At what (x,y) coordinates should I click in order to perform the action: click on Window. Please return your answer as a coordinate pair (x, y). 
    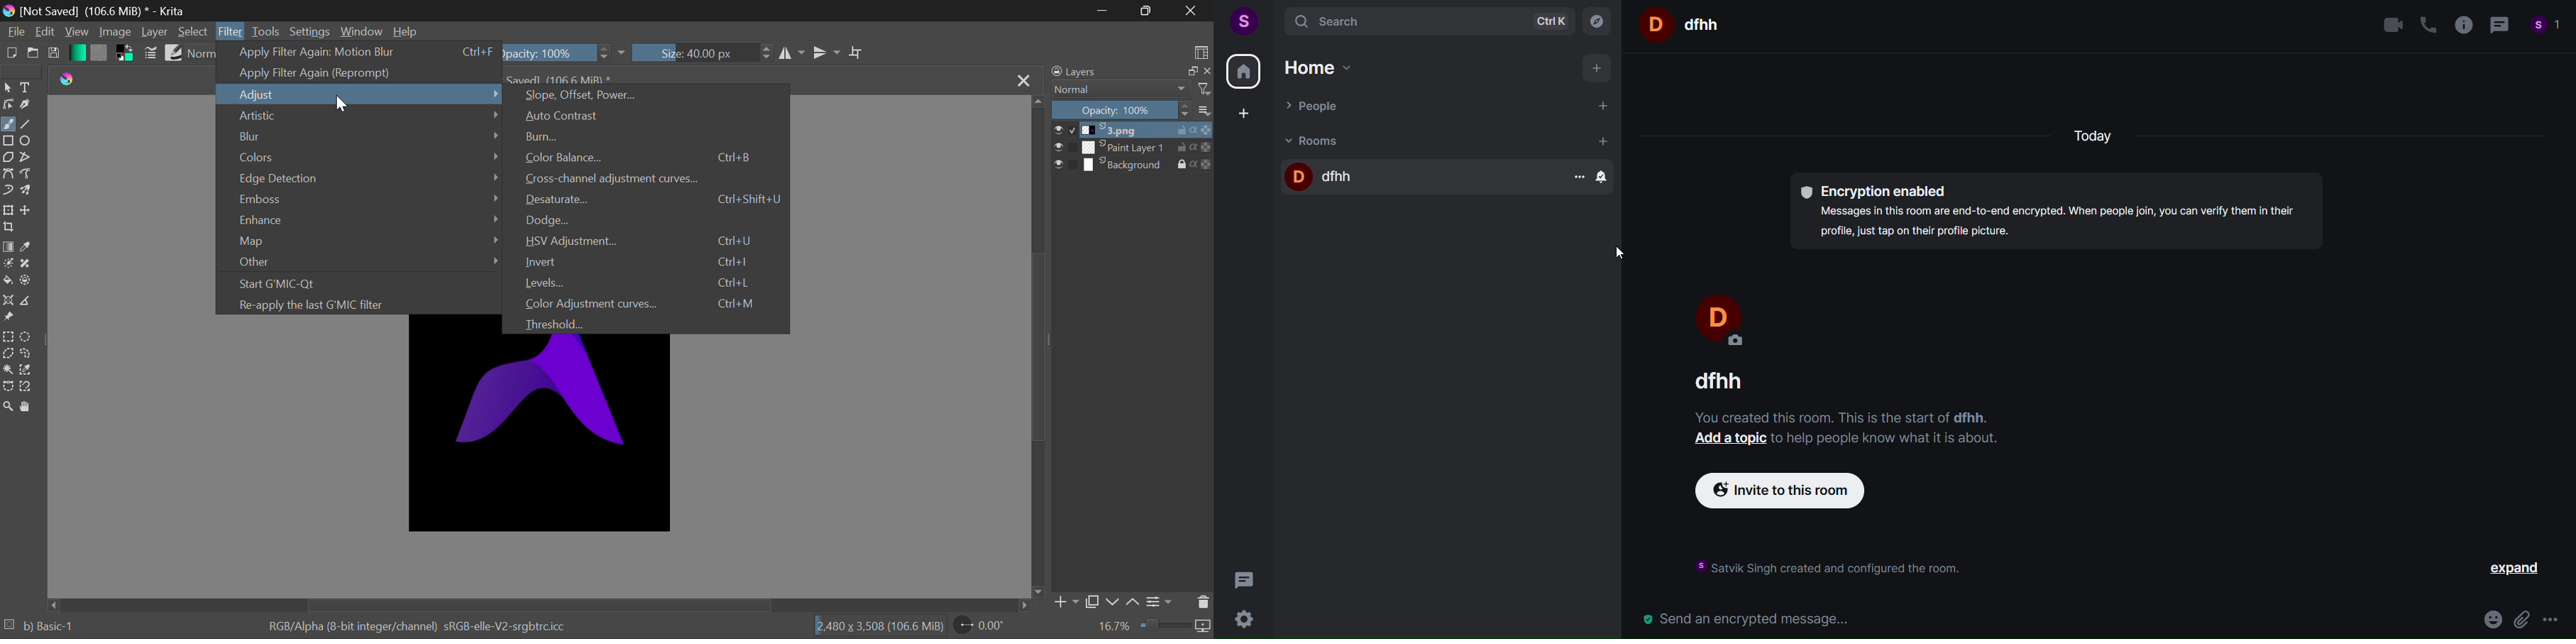
    Looking at the image, I should click on (362, 32).